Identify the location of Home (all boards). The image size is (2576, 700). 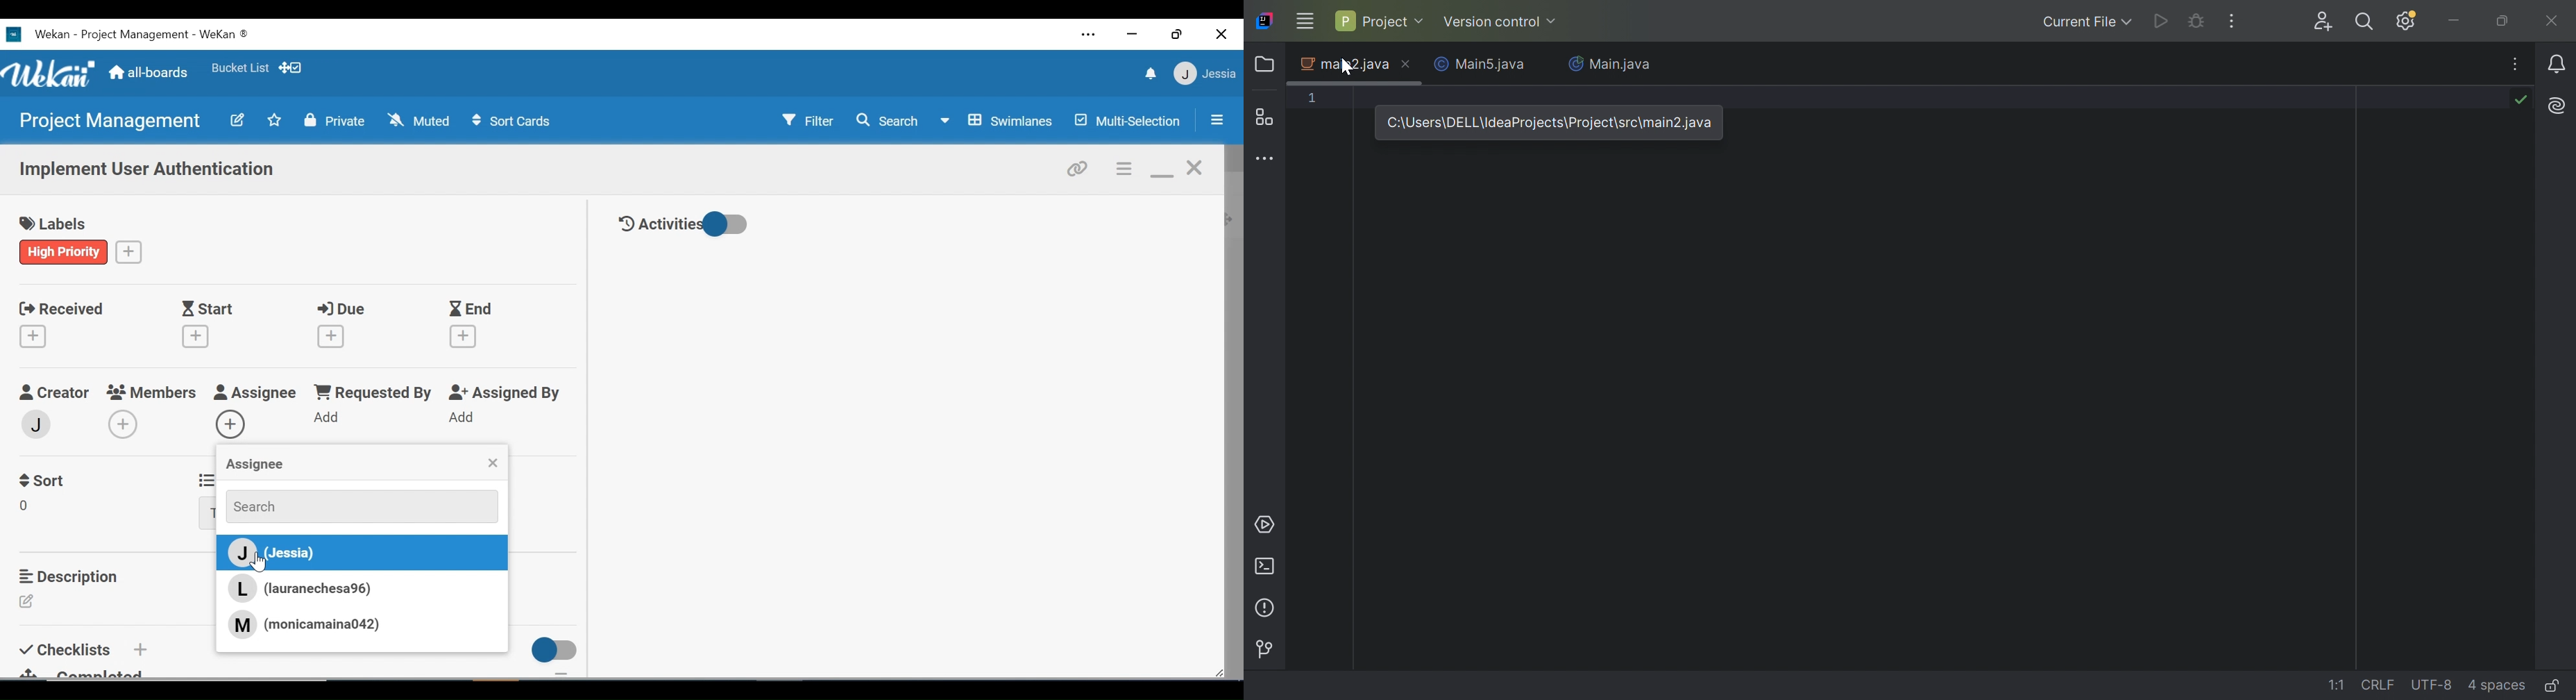
(149, 73).